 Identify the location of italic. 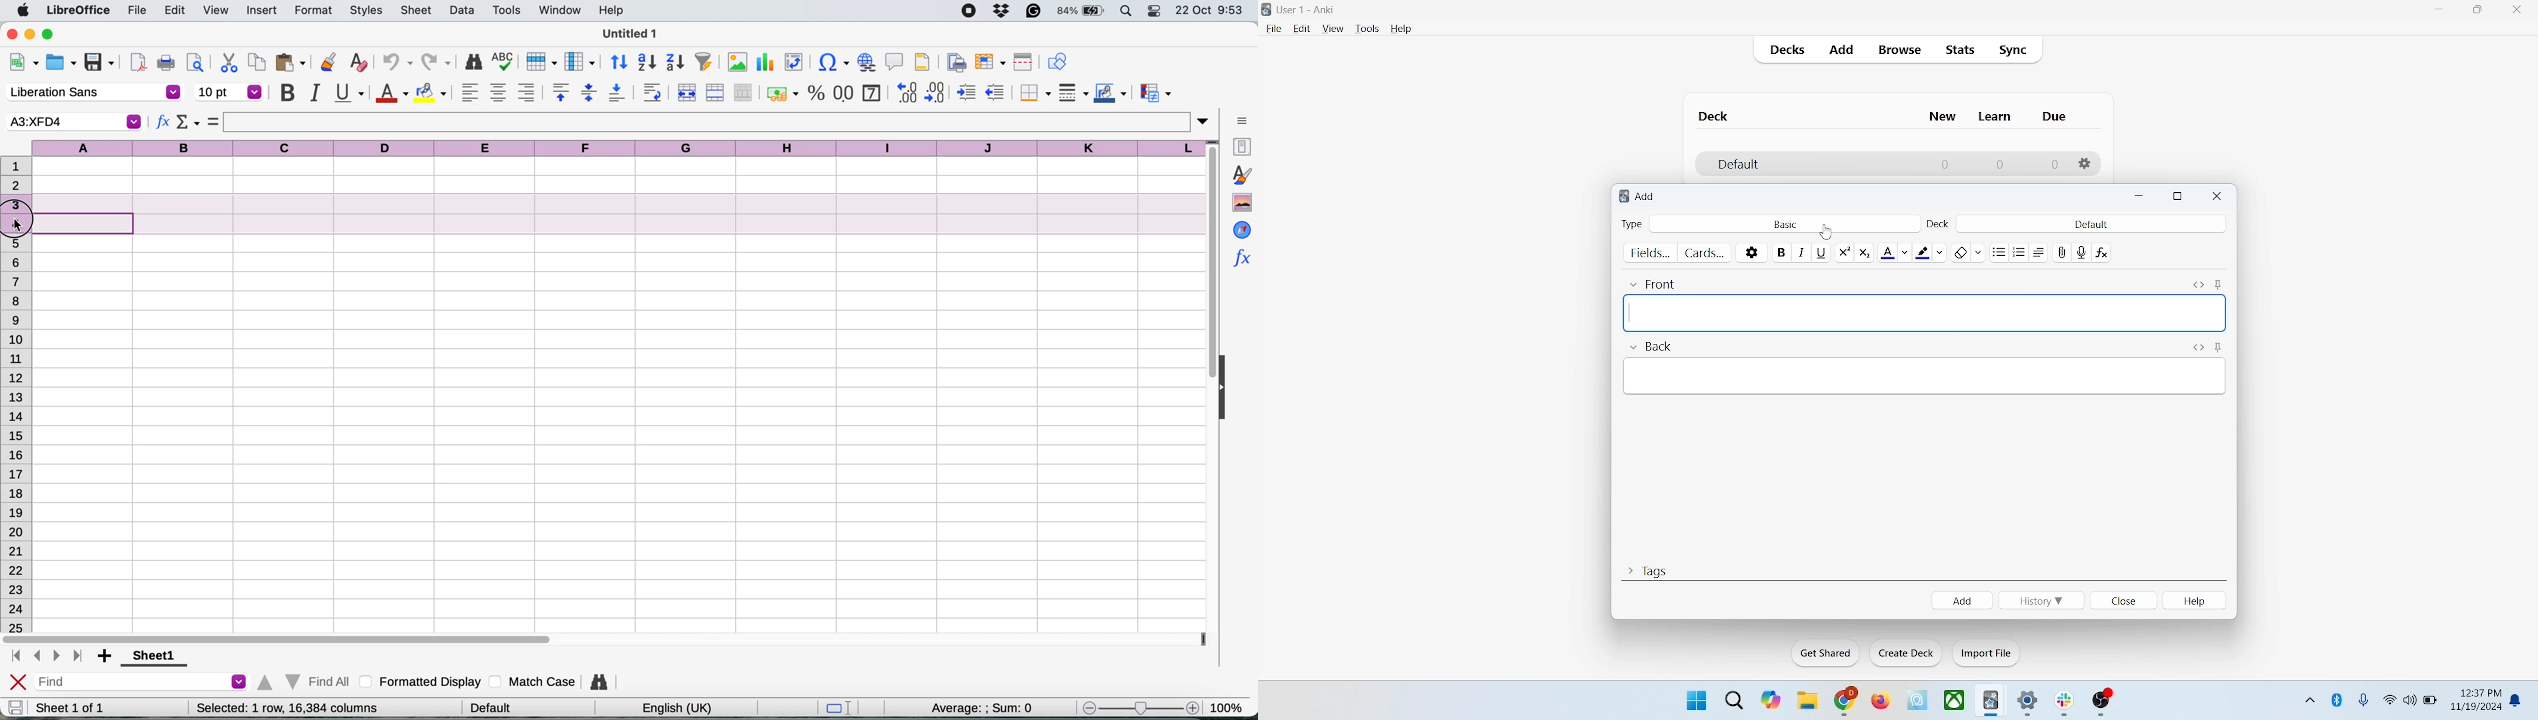
(314, 93).